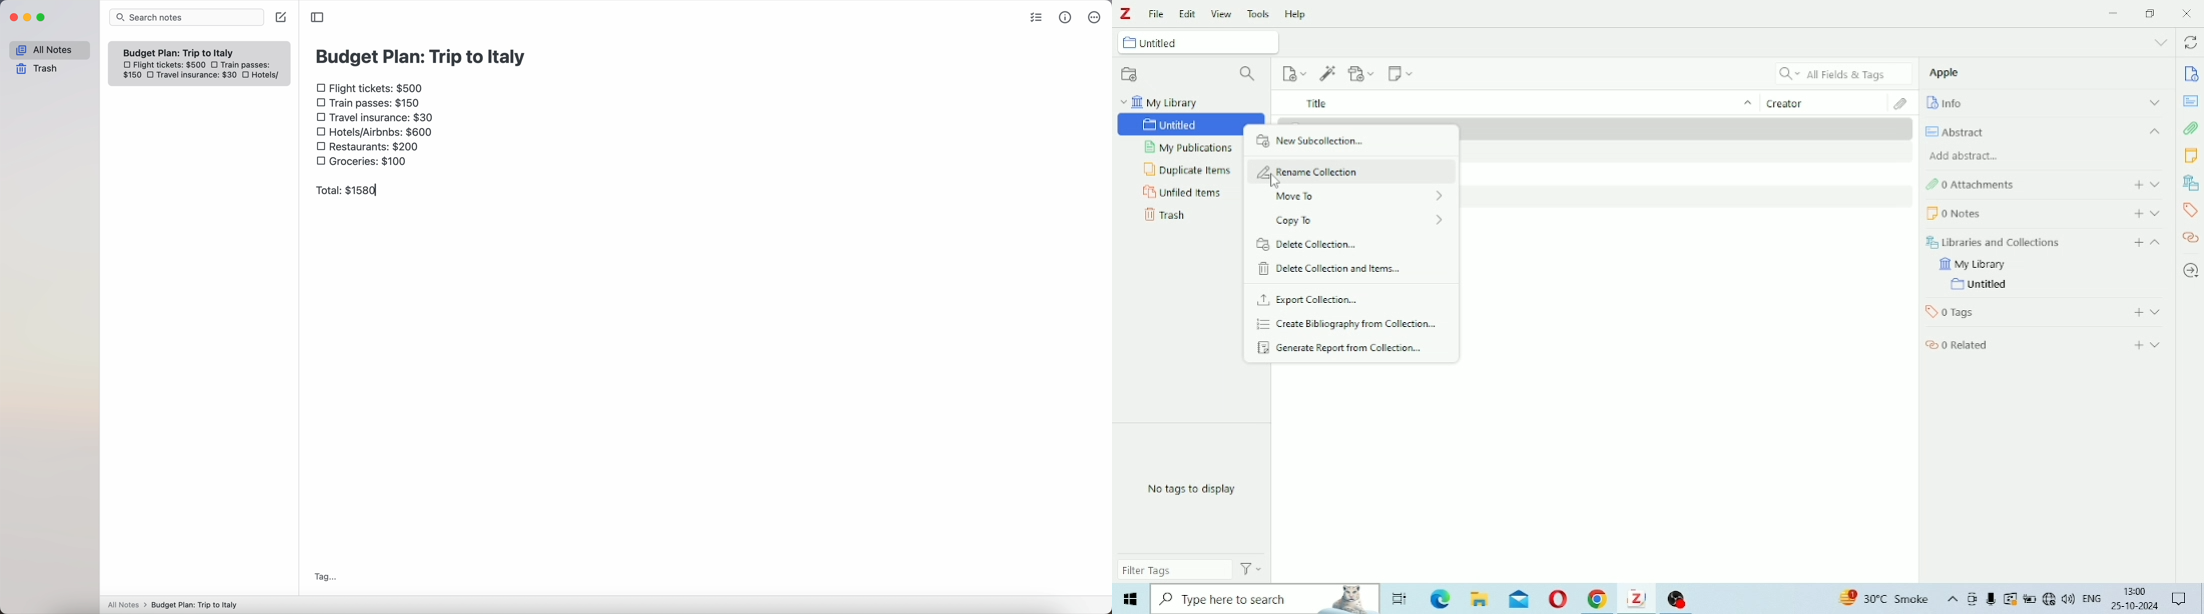 Image resolution: width=2212 pixels, height=616 pixels. What do you see at coordinates (2189, 182) in the screenshot?
I see `Libraries and Collections` at bounding box center [2189, 182].